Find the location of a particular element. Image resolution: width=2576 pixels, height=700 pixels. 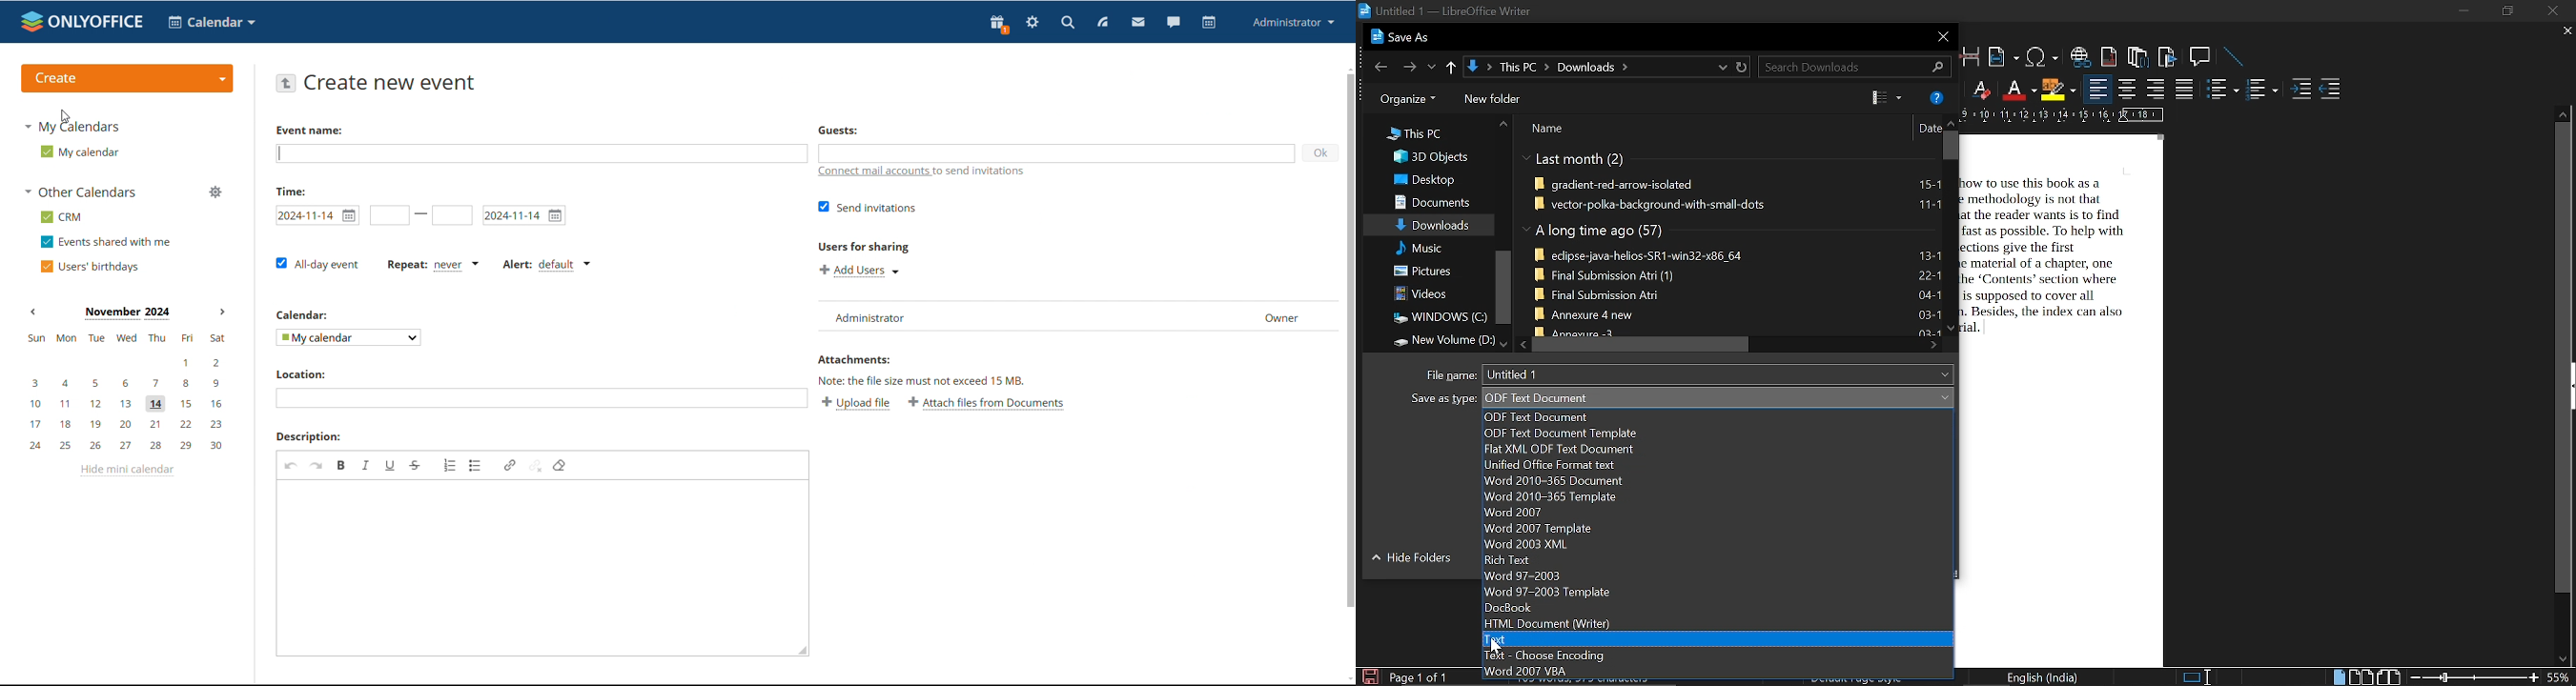

Pictures is located at coordinates (1425, 271).